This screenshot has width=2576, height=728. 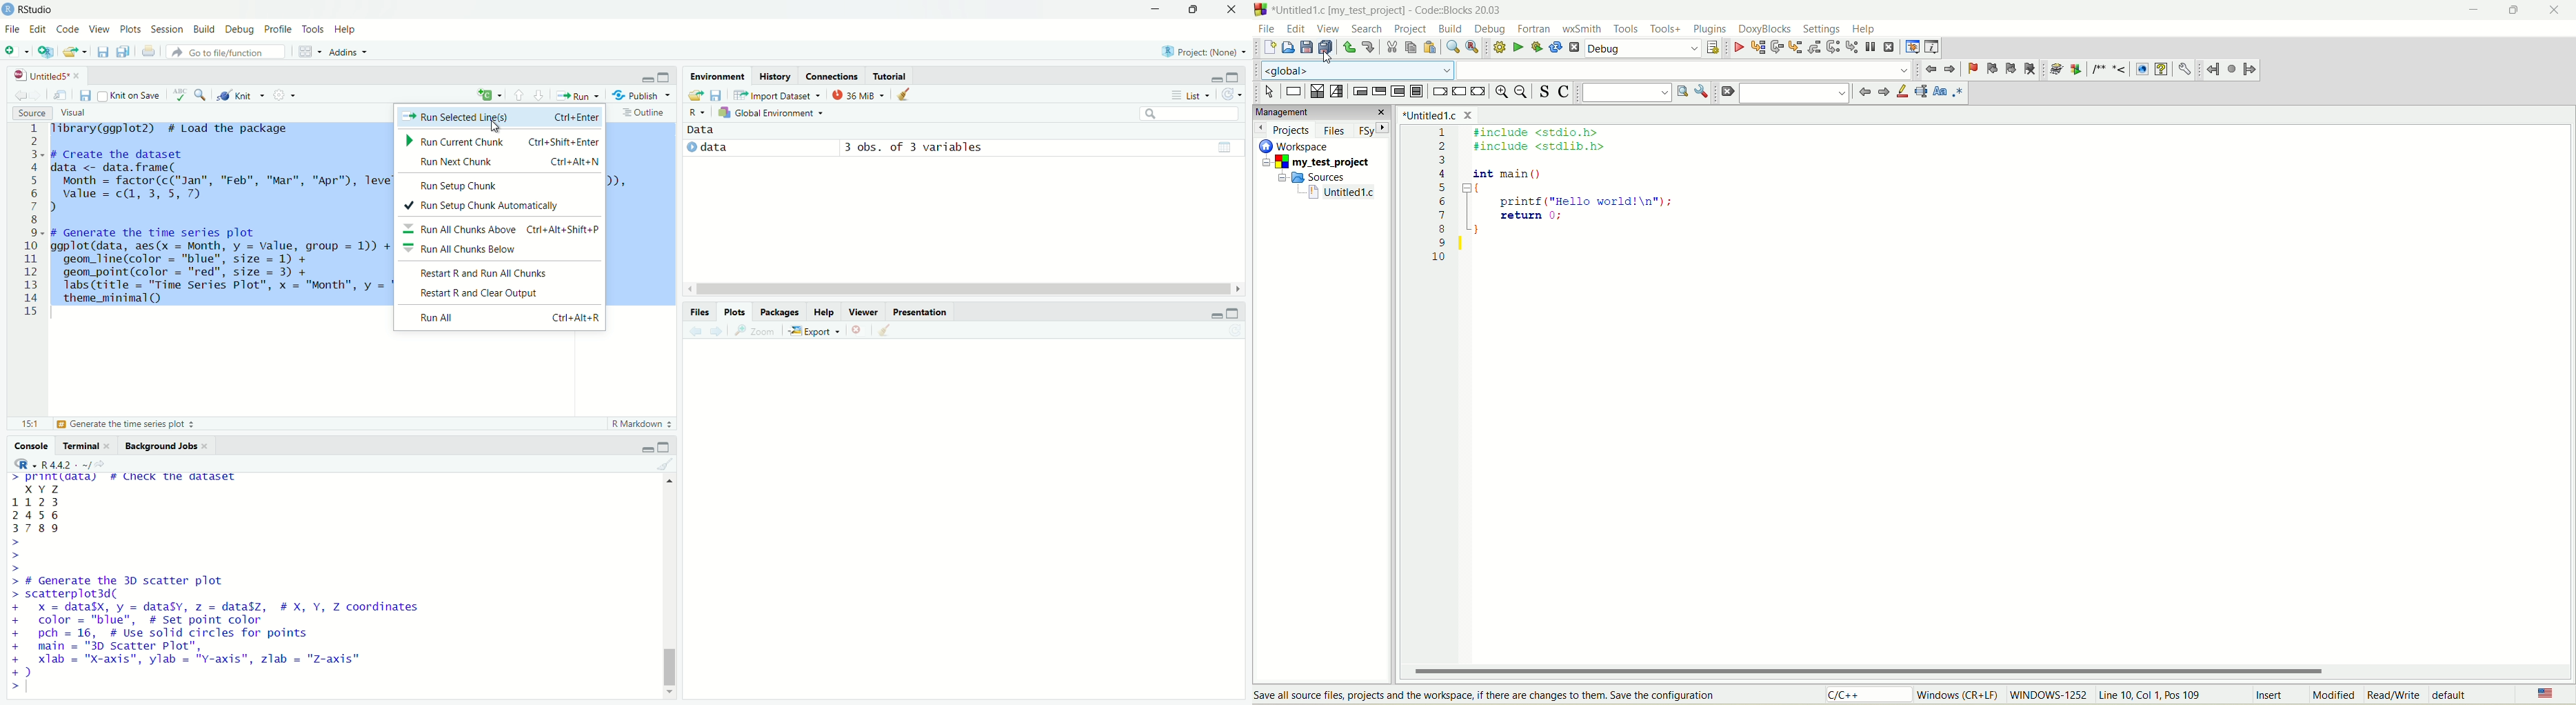 I want to click on tutorial, so click(x=891, y=74).